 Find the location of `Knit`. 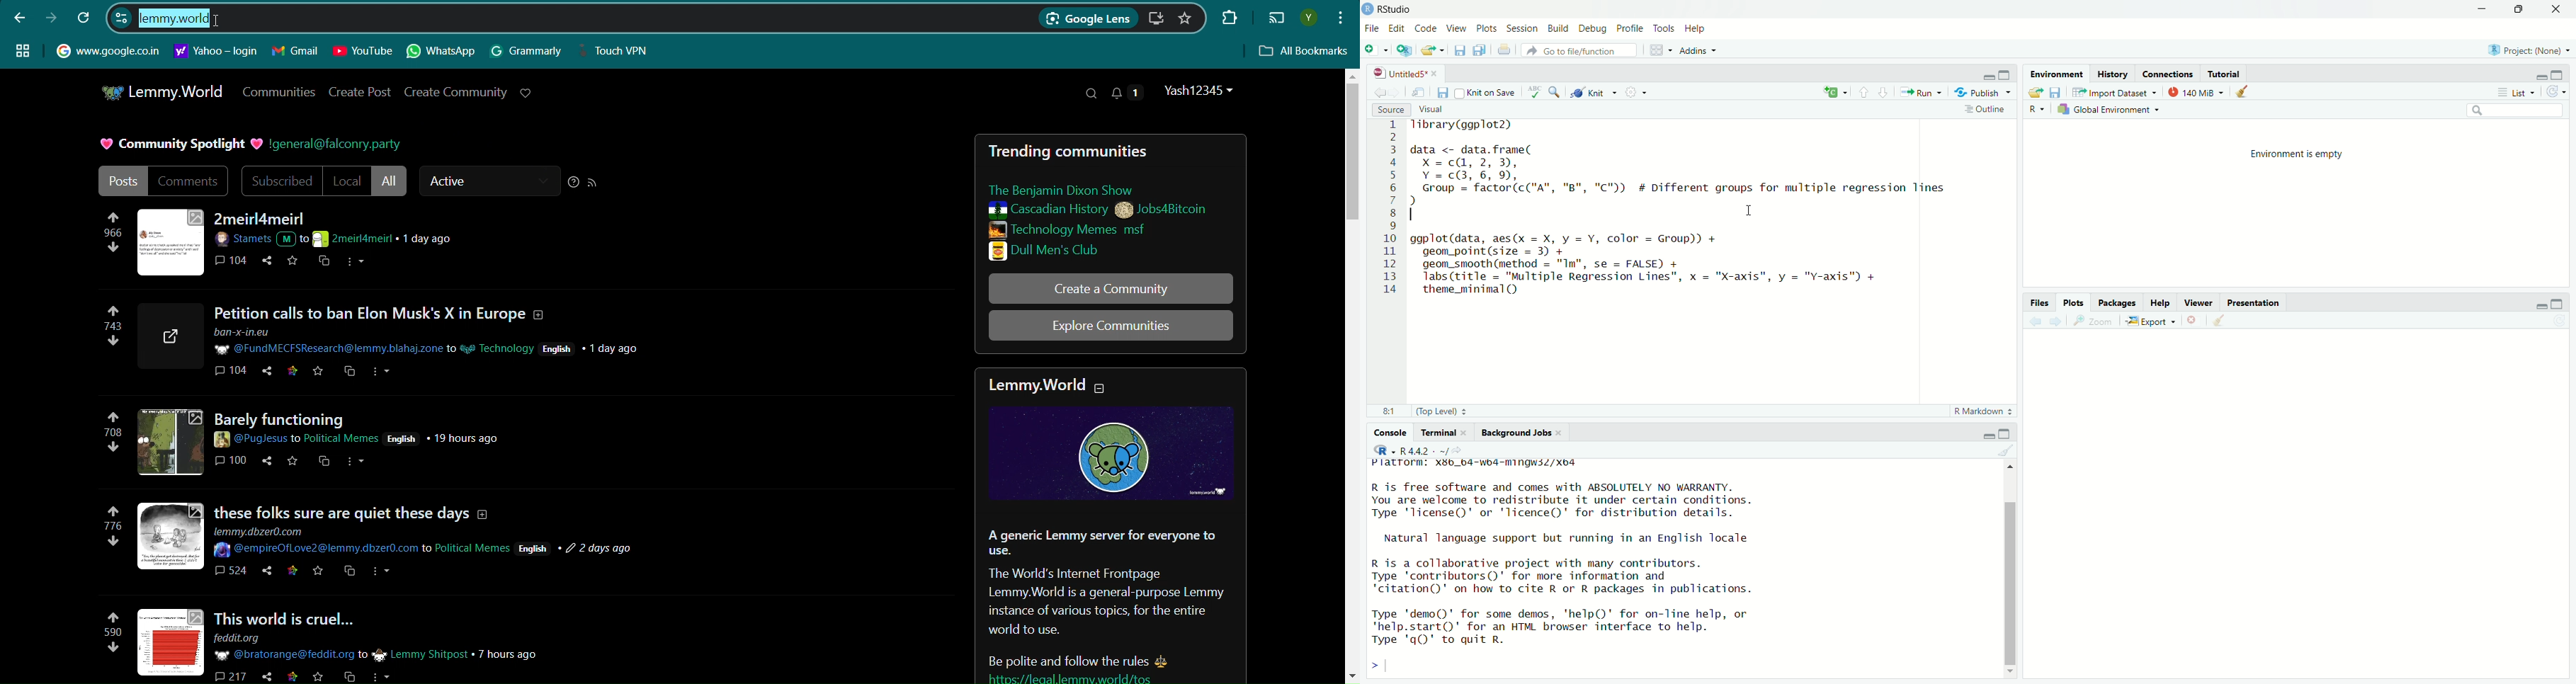

Knit is located at coordinates (1595, 92).